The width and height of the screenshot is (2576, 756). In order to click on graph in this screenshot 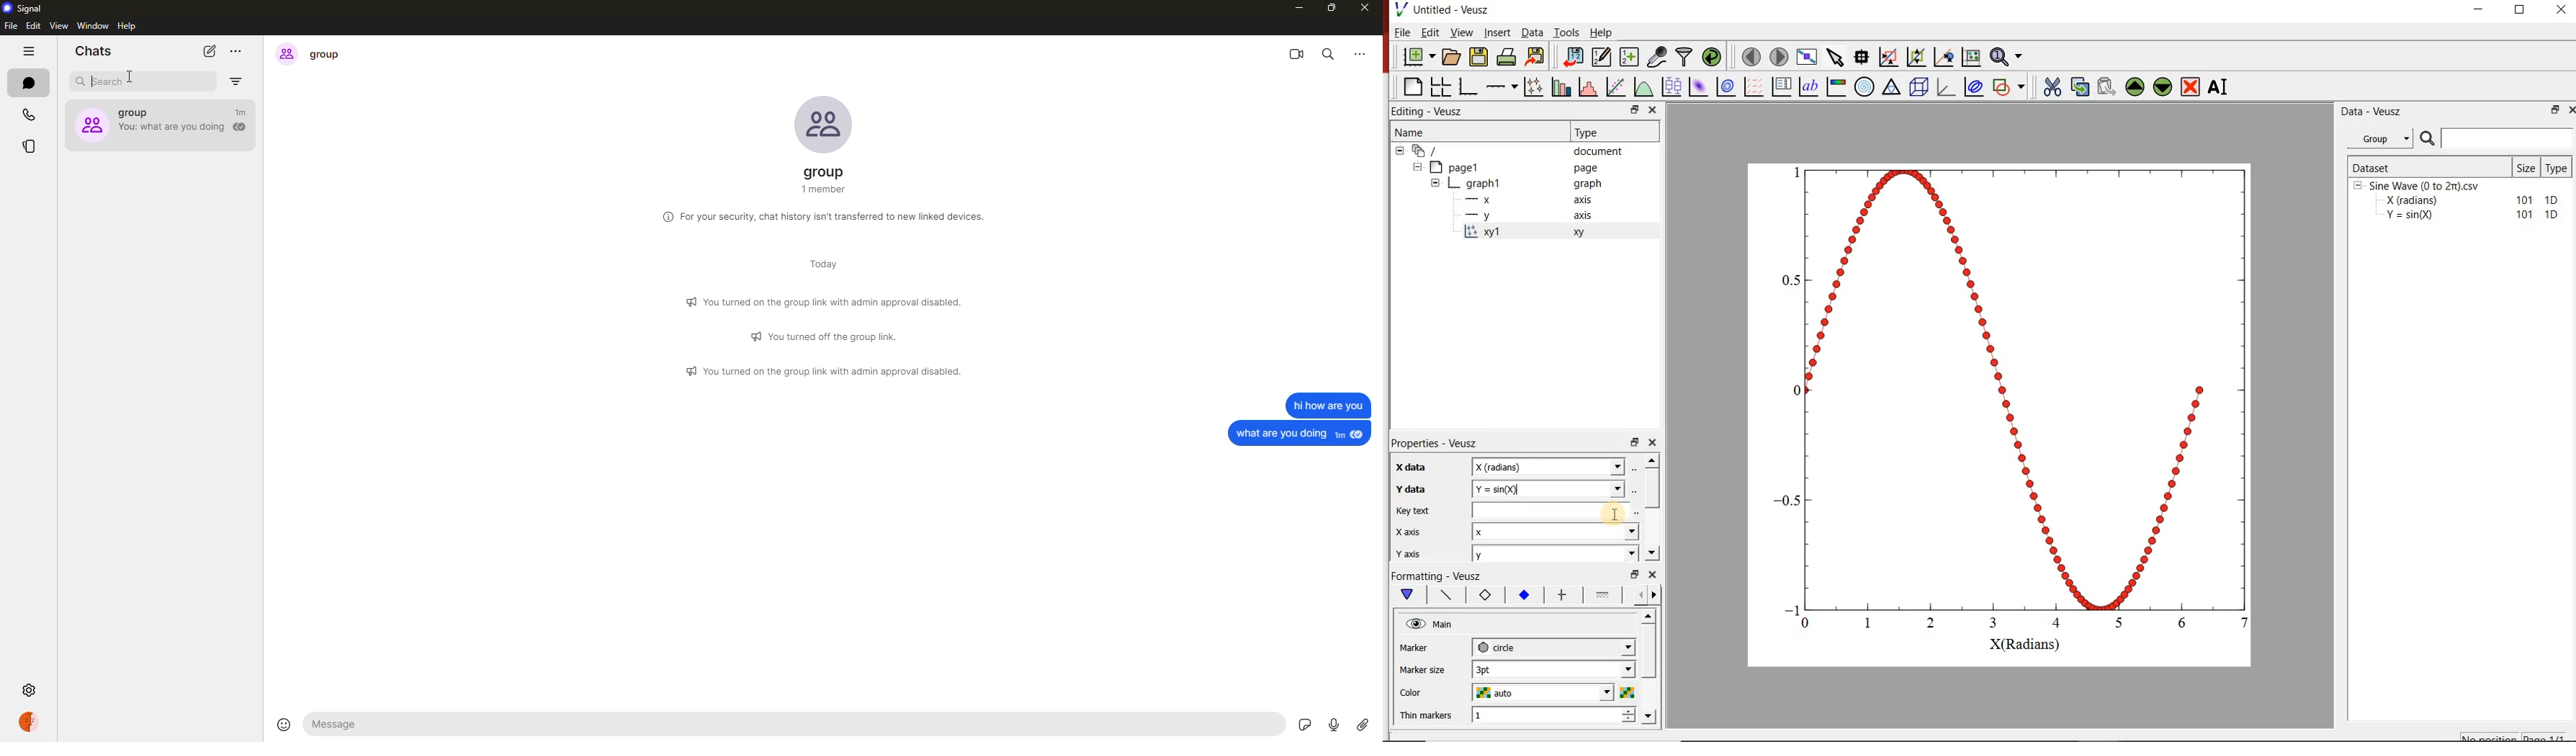, I will do `click(1586, 183)`.